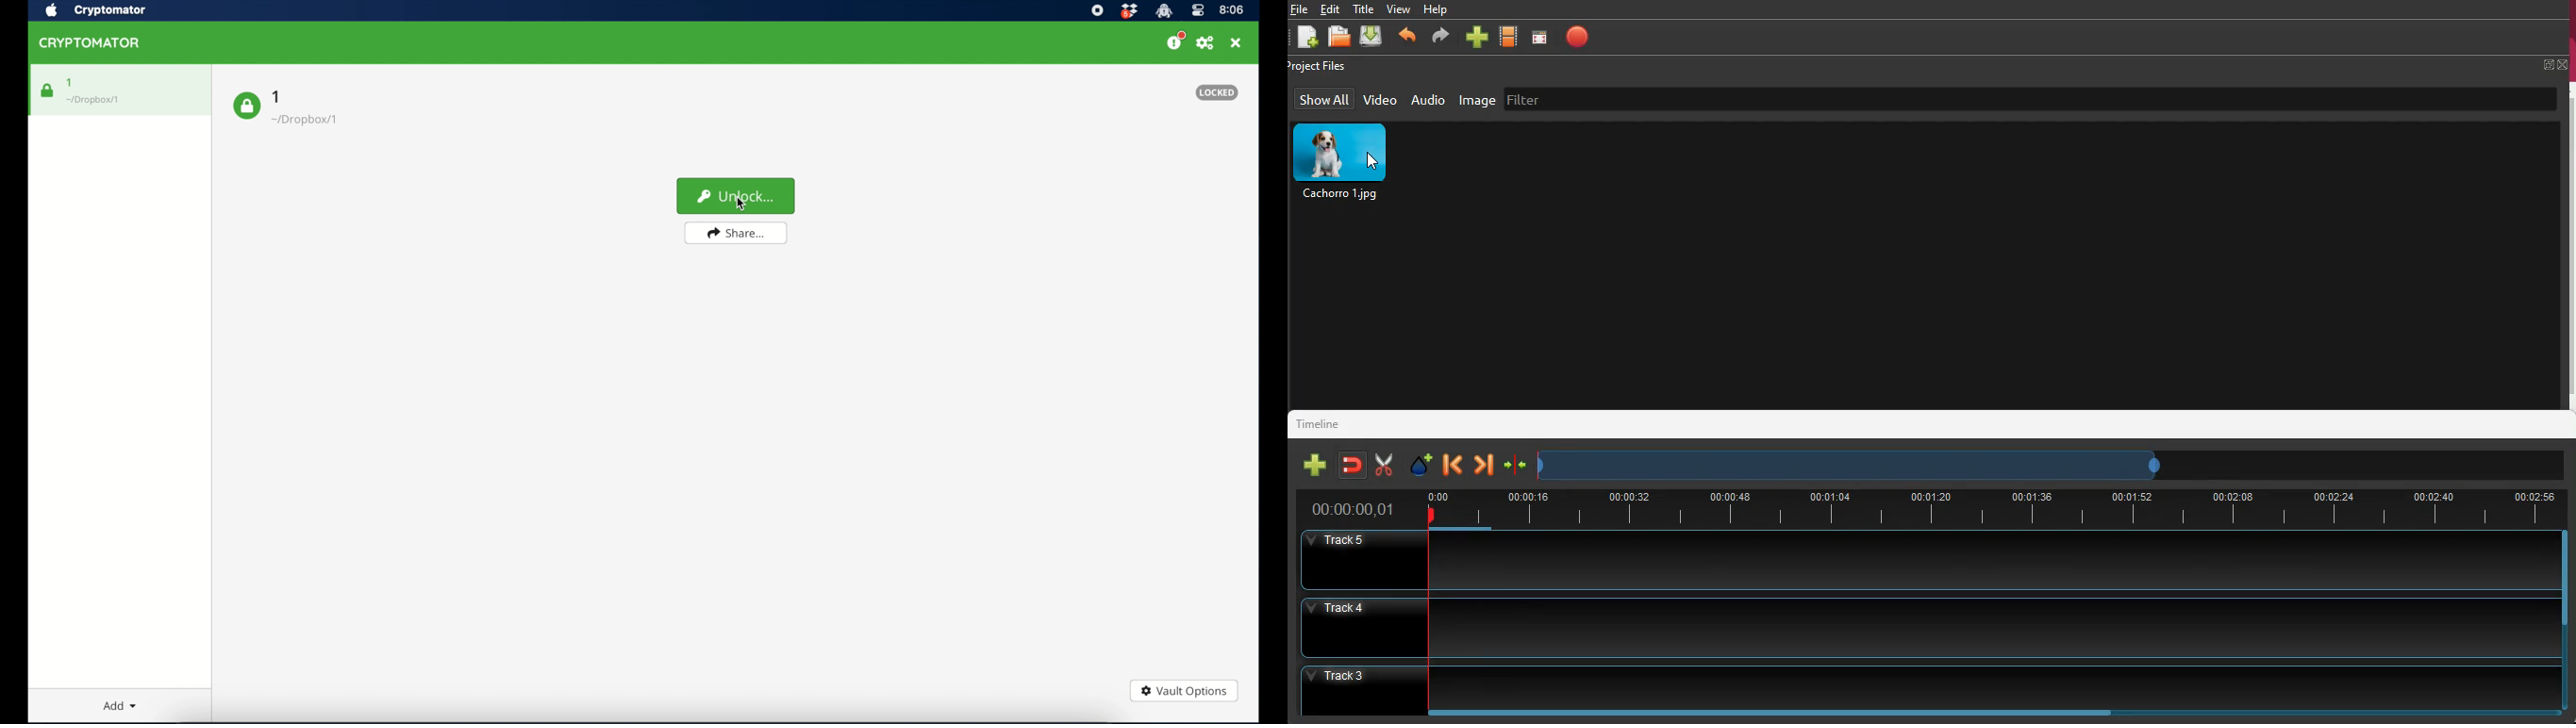 The image size is (2576, 728). Describe the element at coordinates (2568, 247) in the screenshot. I see `vertical scroll bar` at that location.